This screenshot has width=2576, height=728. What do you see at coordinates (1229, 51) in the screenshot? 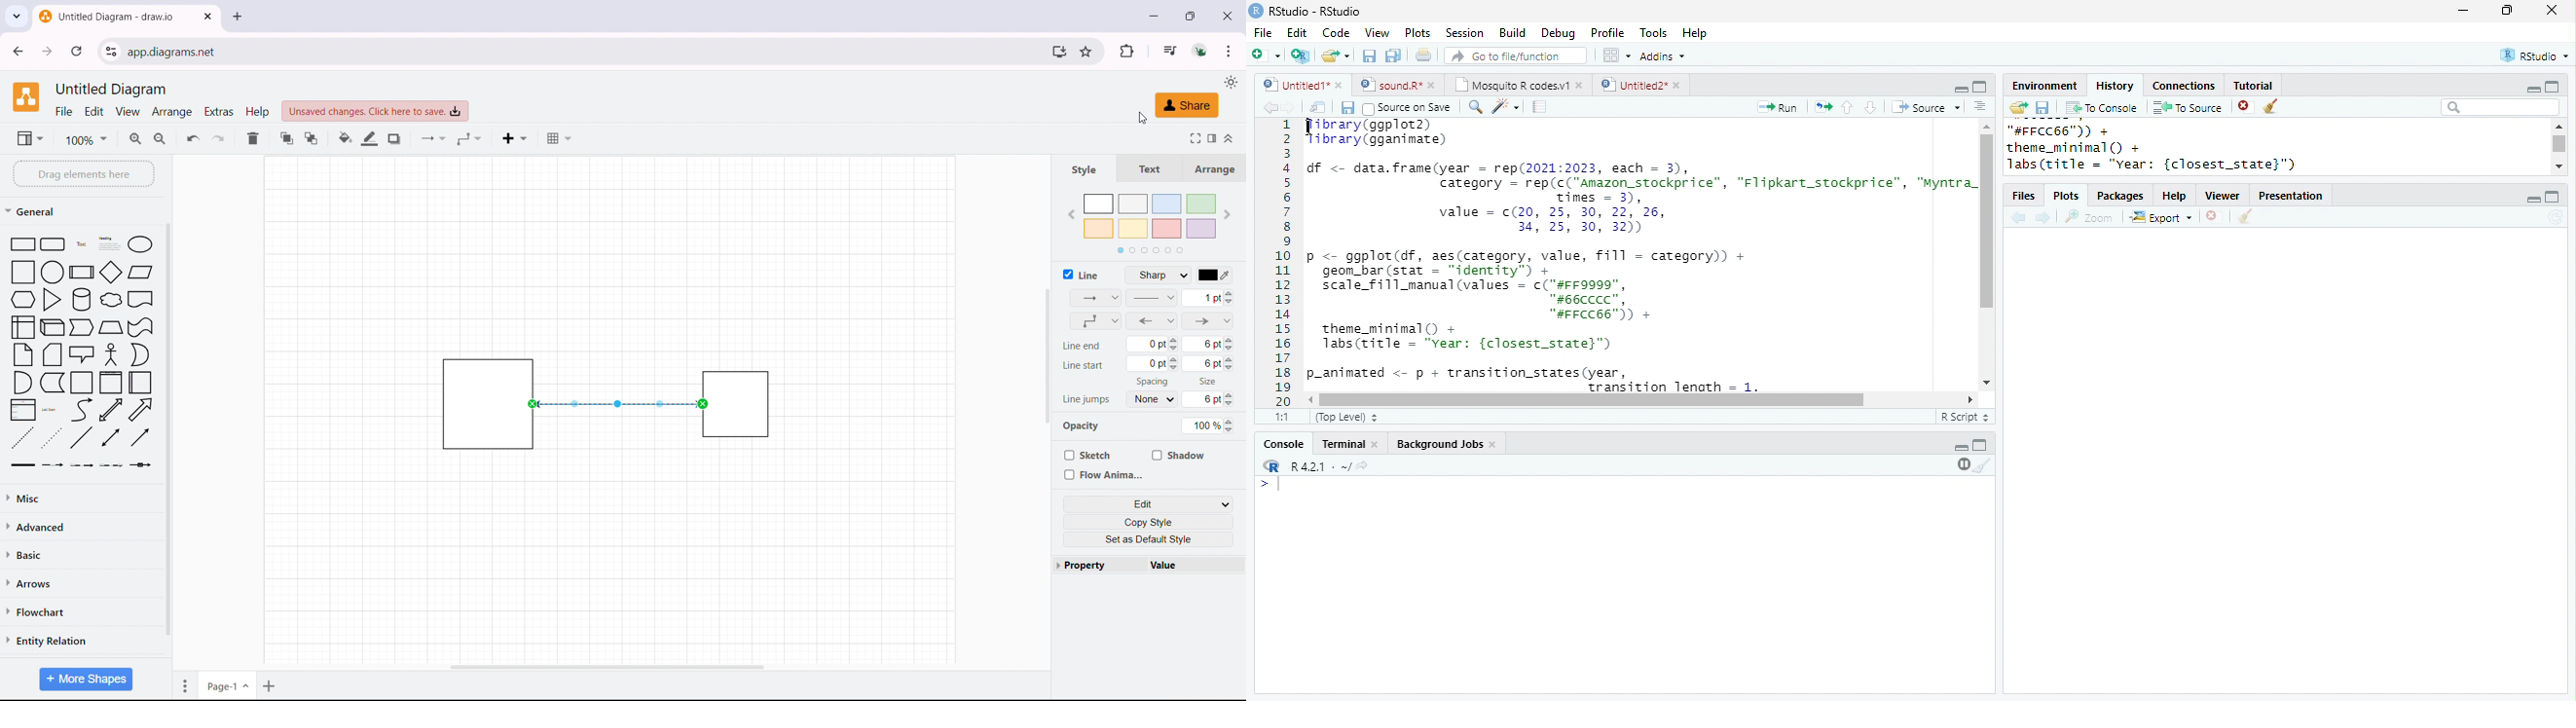
I see `customize and control` at bounding box center [1229, 51].